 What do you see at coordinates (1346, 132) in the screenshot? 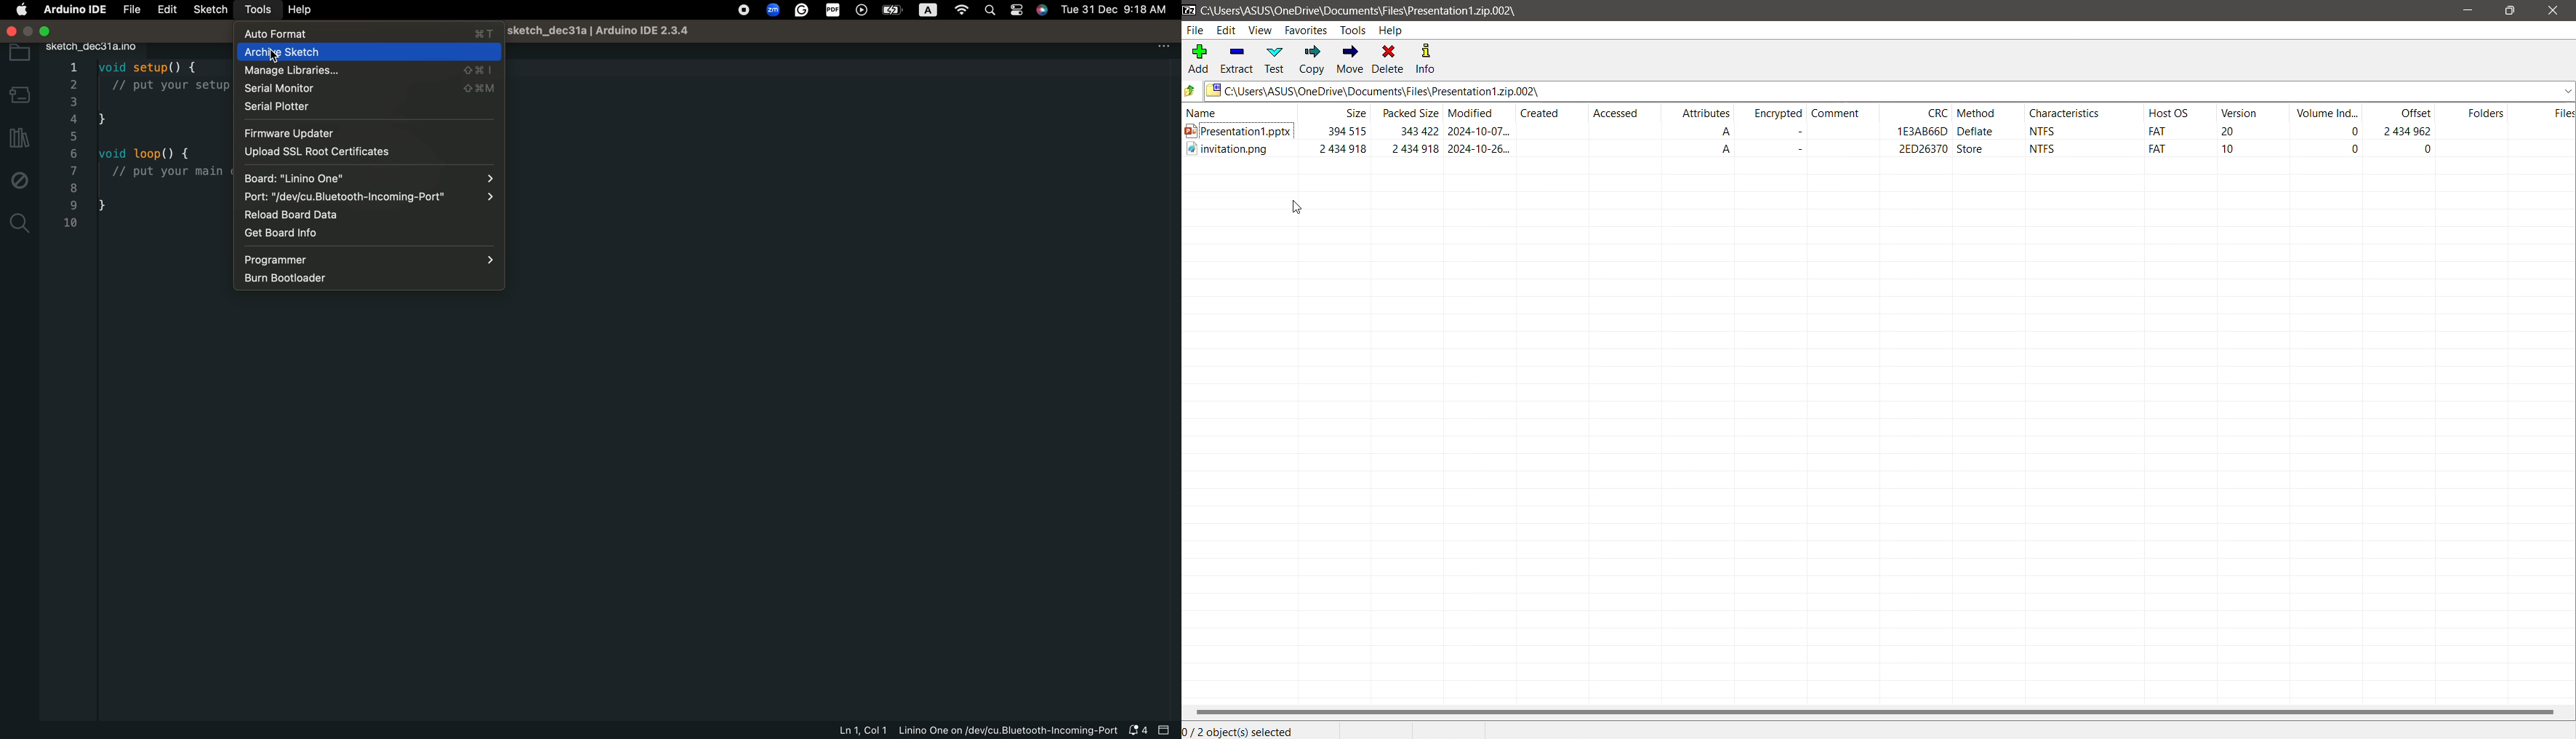
I see `394515` at bounding box center [1346, 132].